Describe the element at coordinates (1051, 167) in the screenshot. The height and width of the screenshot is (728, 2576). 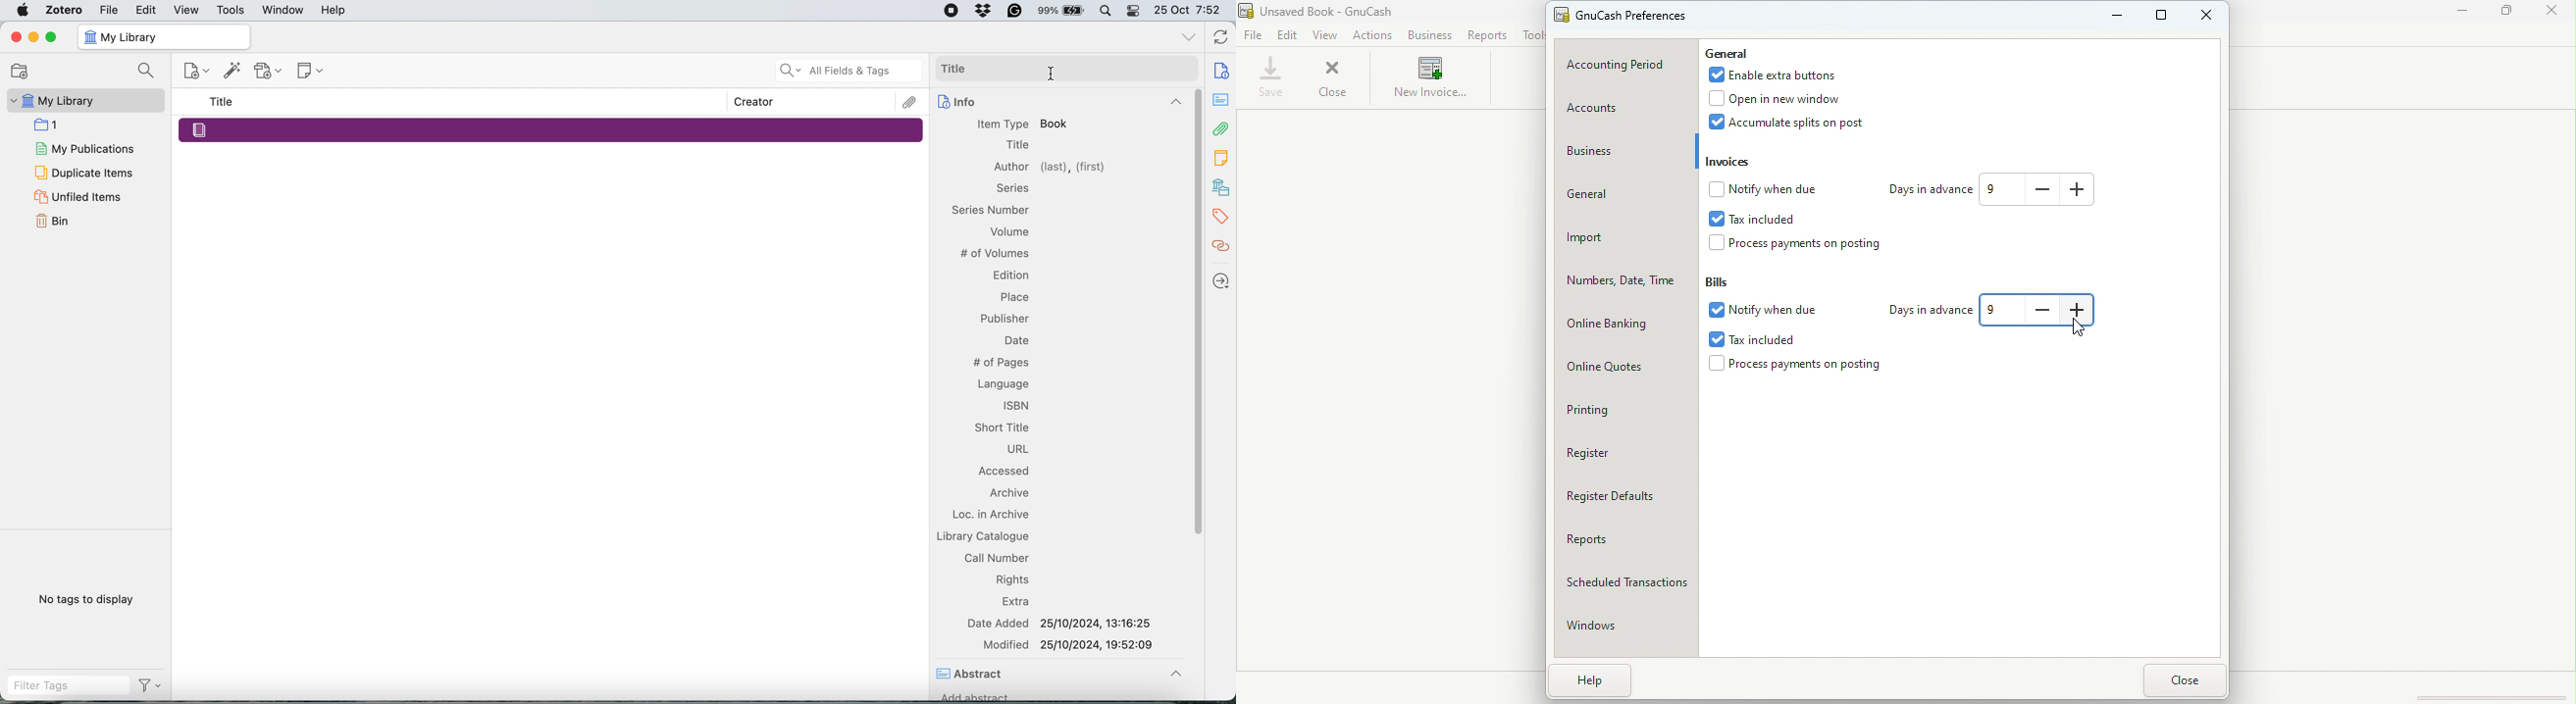
I see `Author (last), (first)` at that location.